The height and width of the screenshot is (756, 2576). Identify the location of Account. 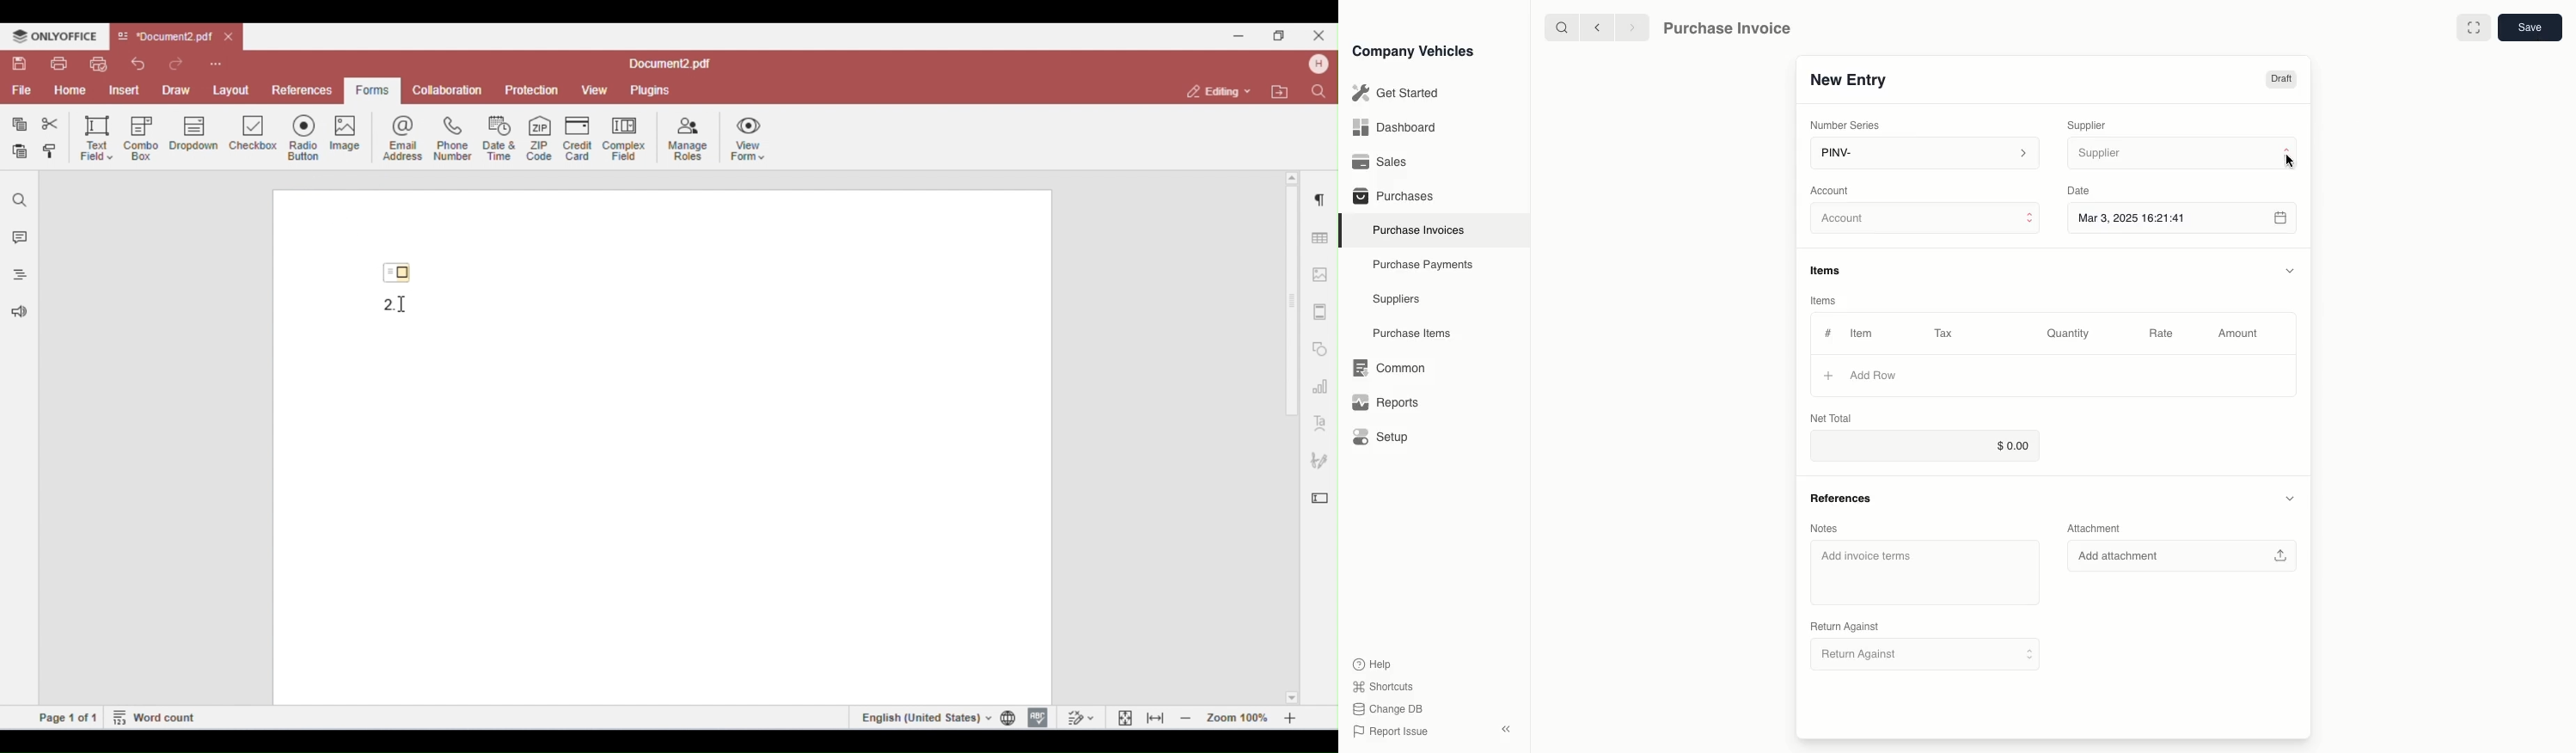
(1922, 218).